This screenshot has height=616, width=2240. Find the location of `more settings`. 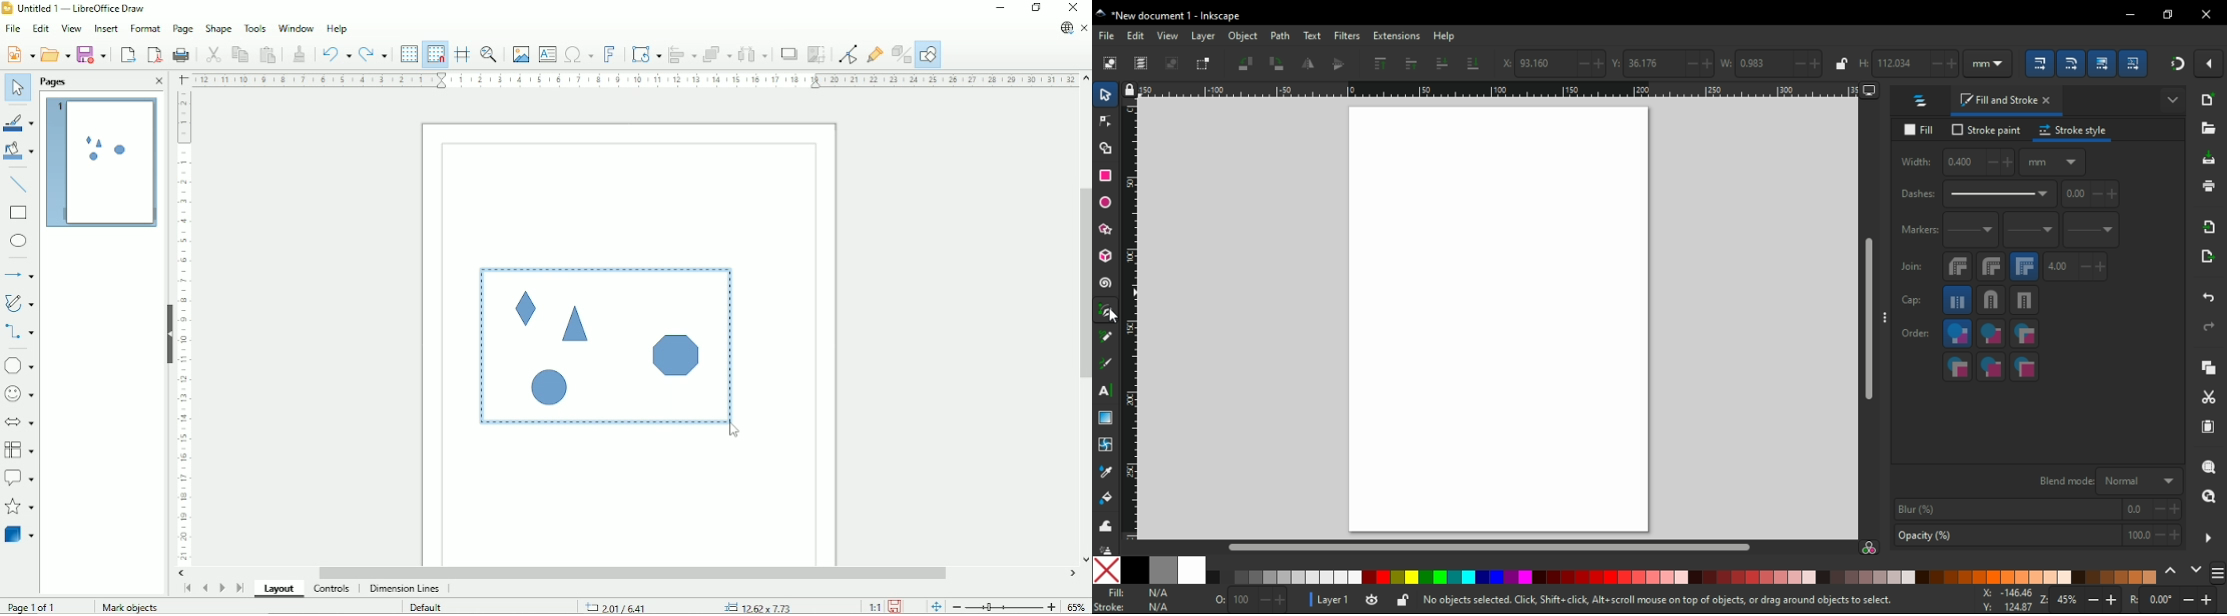

more settings is located at coordinates (2209, 539).